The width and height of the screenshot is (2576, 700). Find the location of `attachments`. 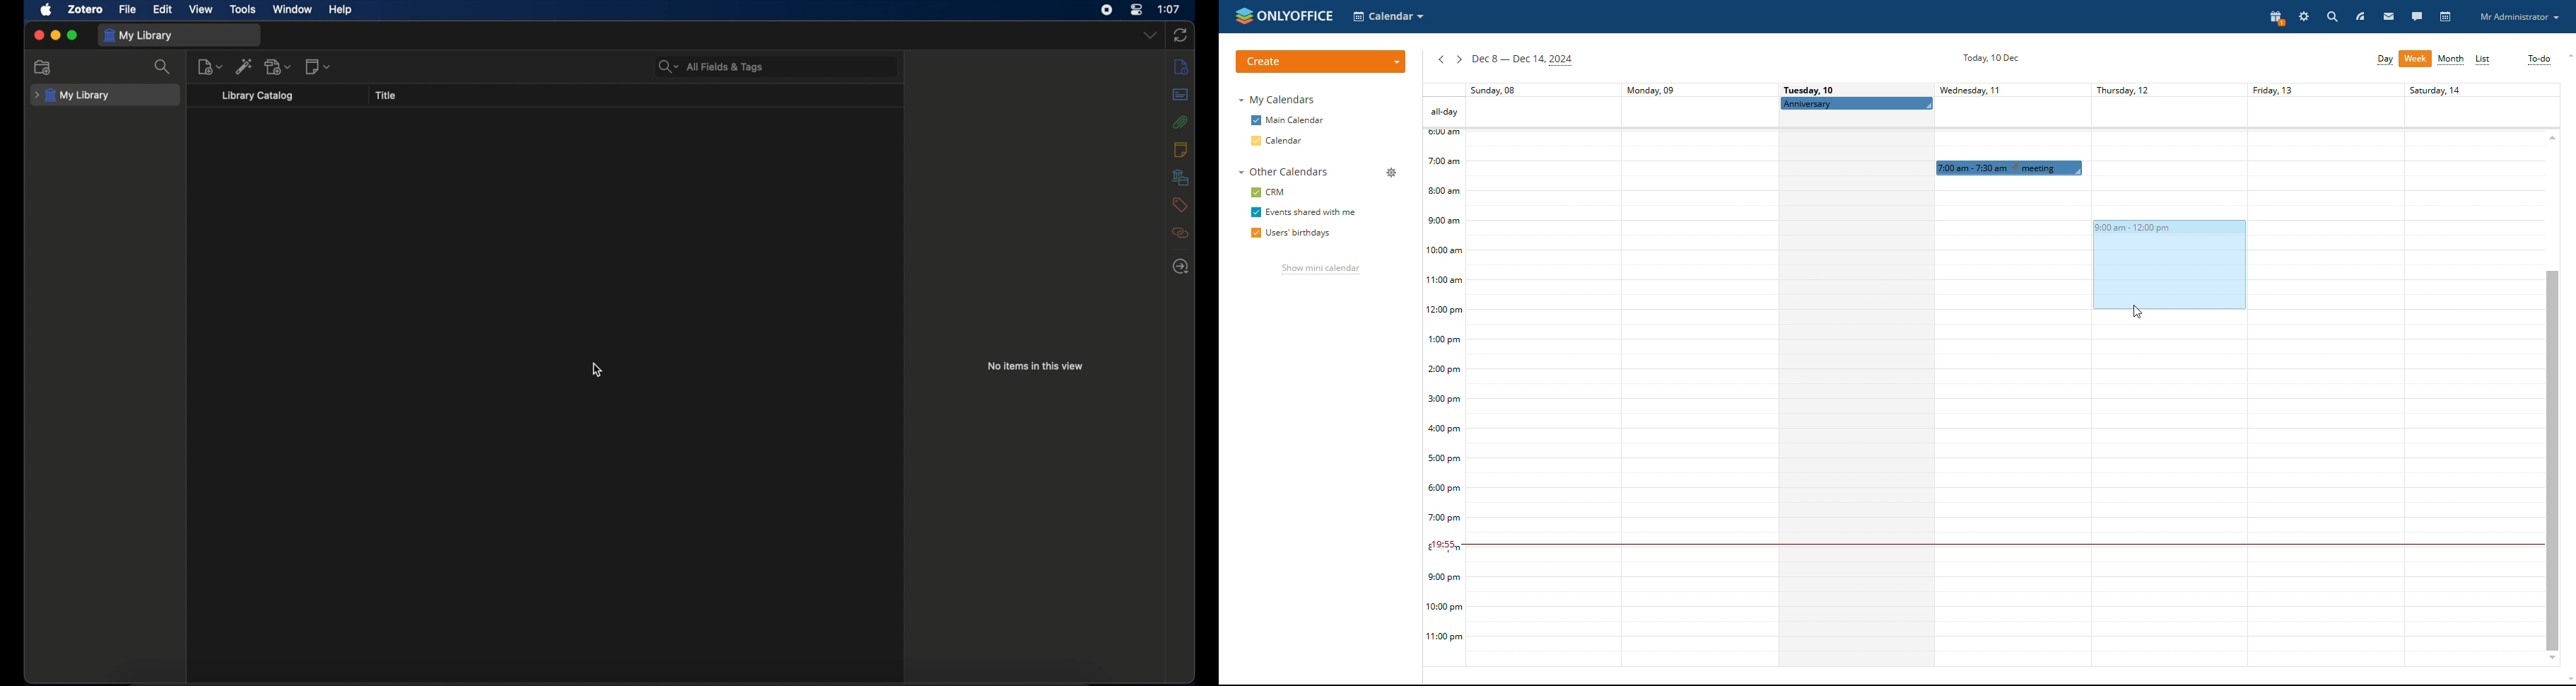

attachments is located at coordinates (1181, 123).